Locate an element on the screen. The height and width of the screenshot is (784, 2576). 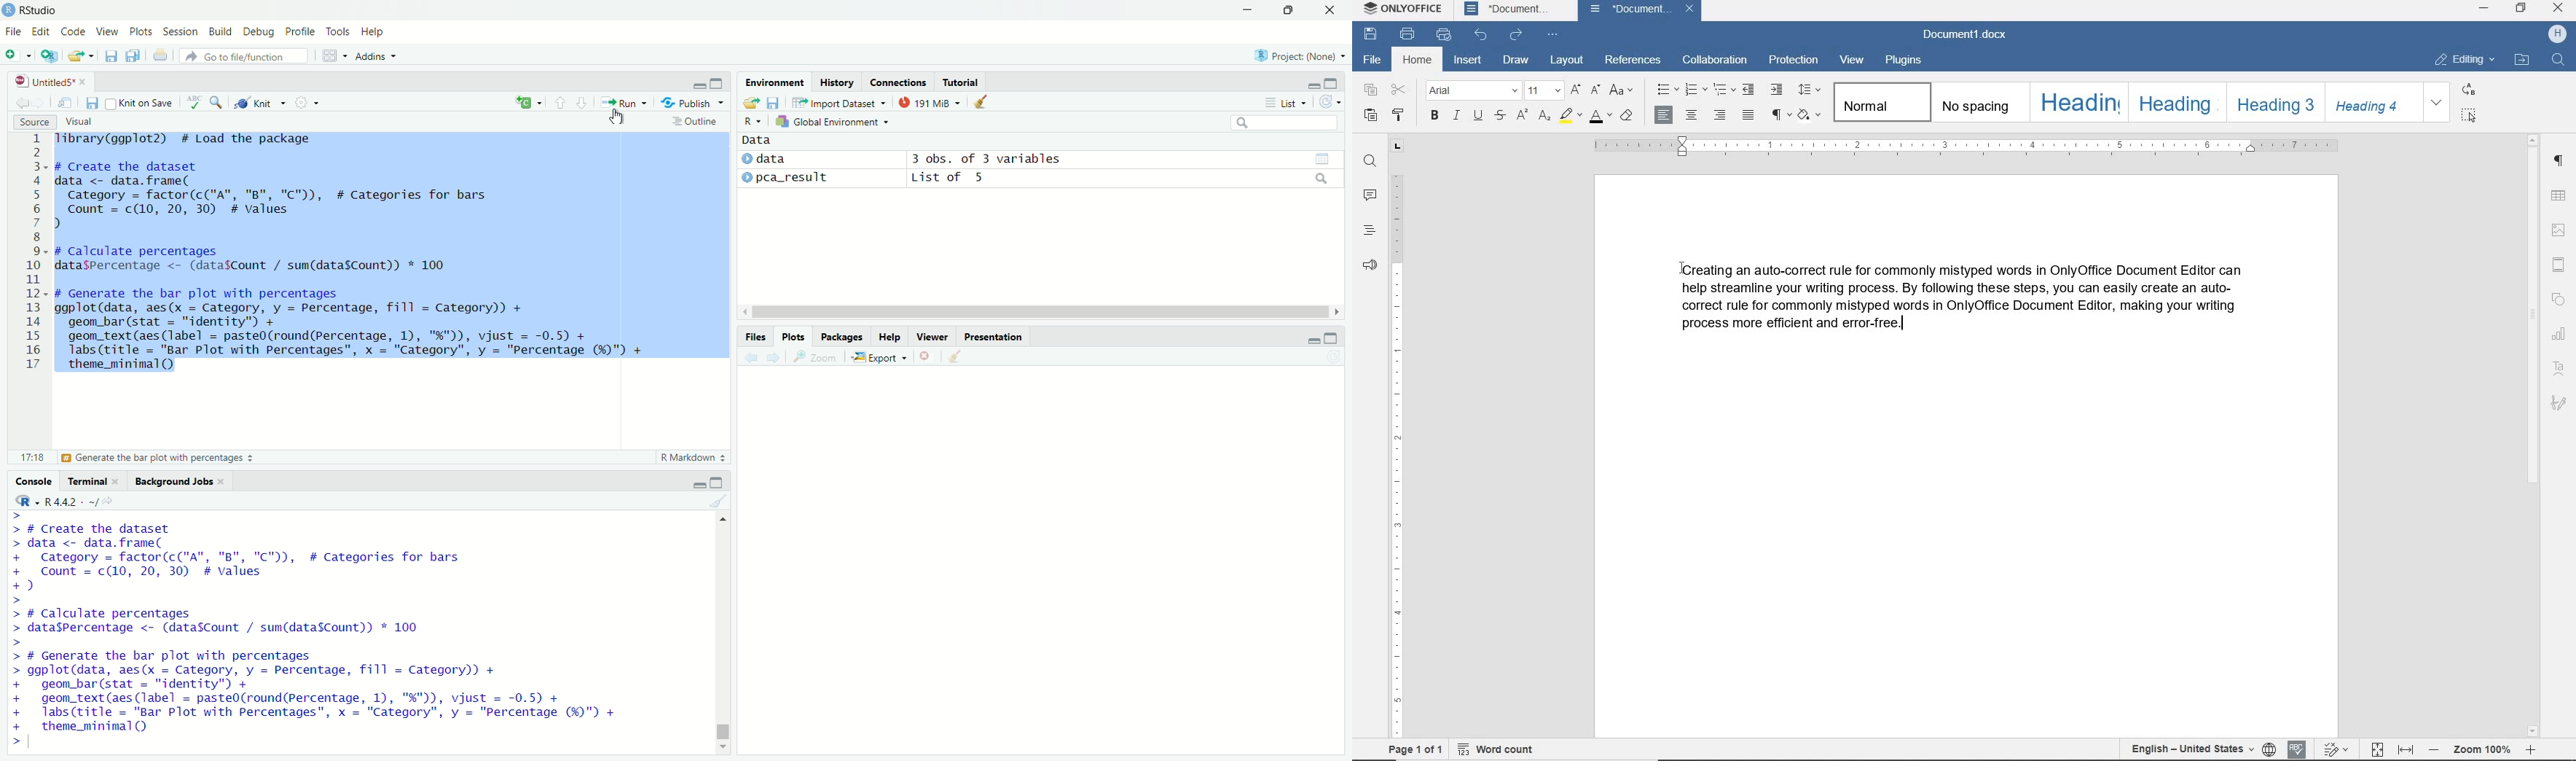
minimize is located at coordinates (699, 481).